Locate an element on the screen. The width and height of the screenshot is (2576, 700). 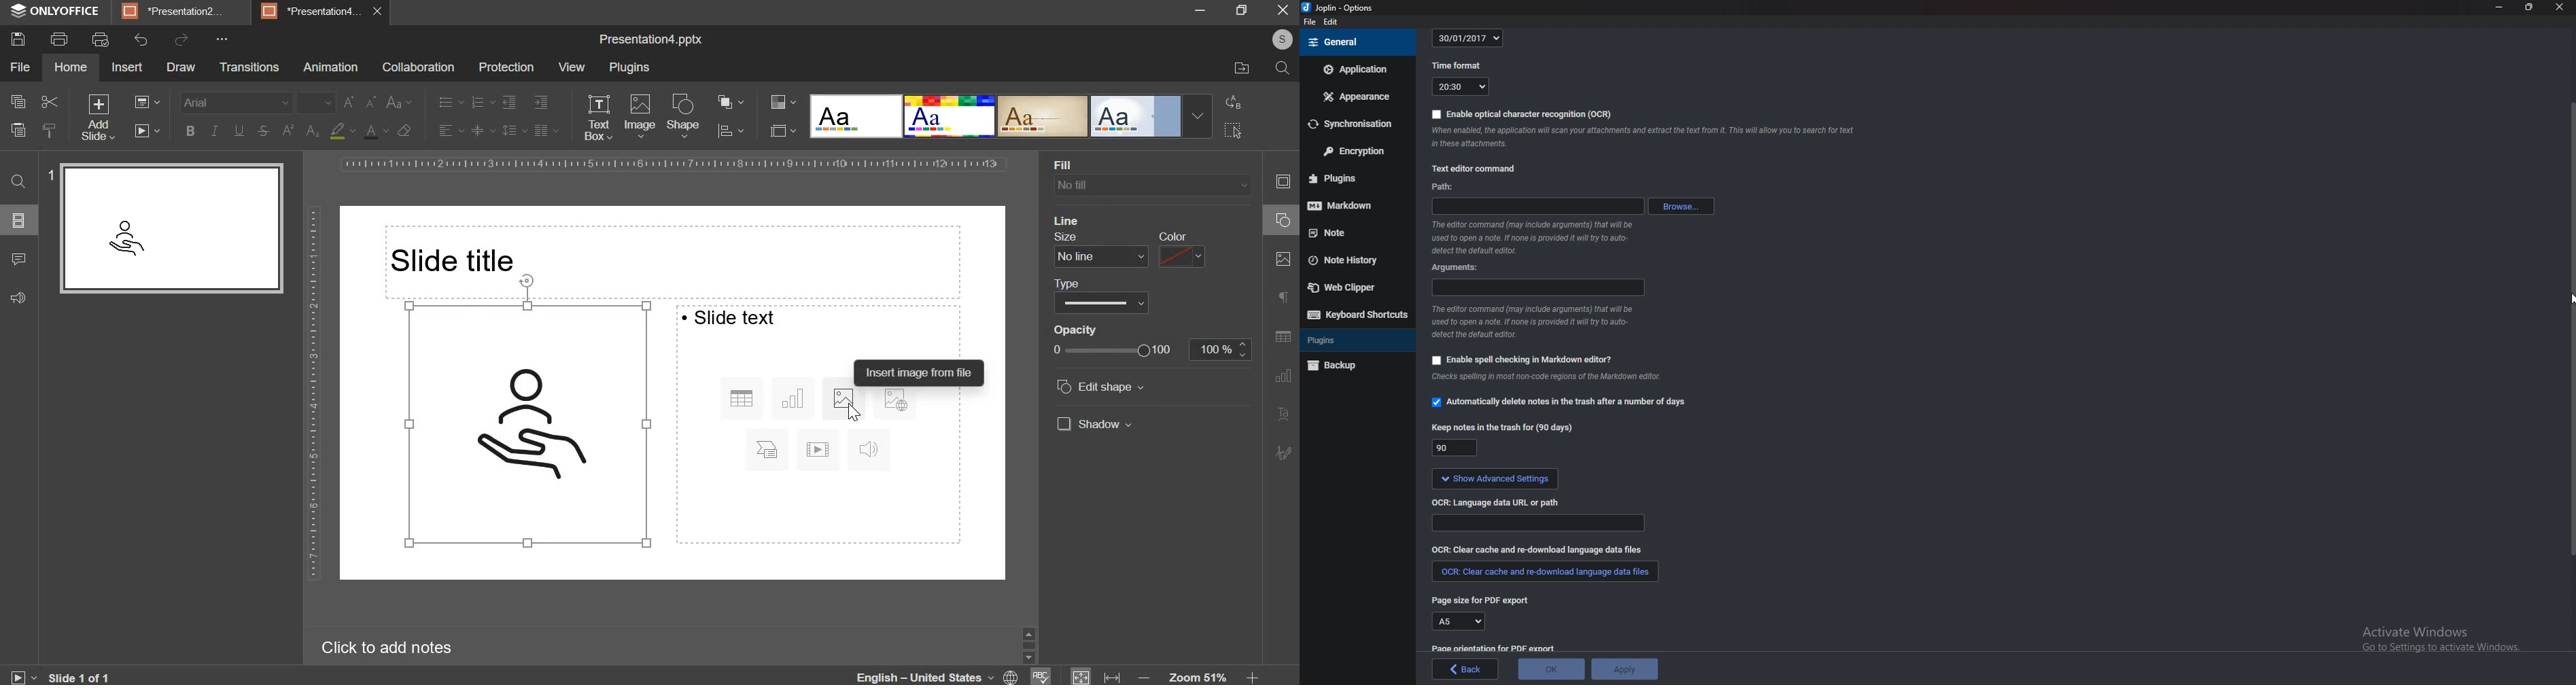
file is located at coordinates (19, 67).